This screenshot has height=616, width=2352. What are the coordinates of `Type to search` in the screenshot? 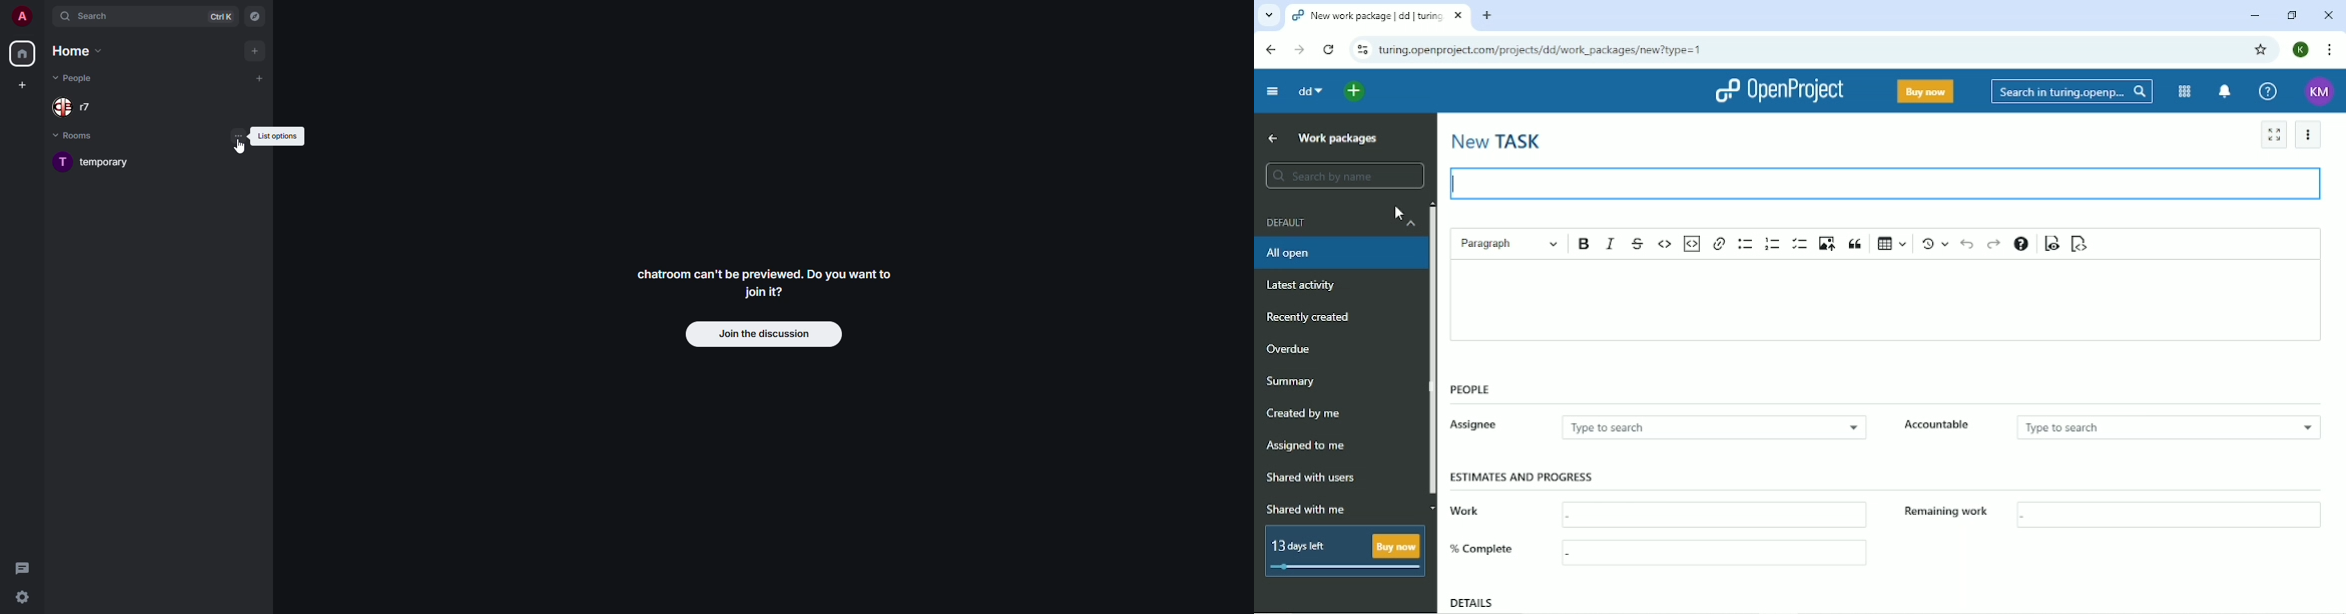 It's located at (2164, 428).